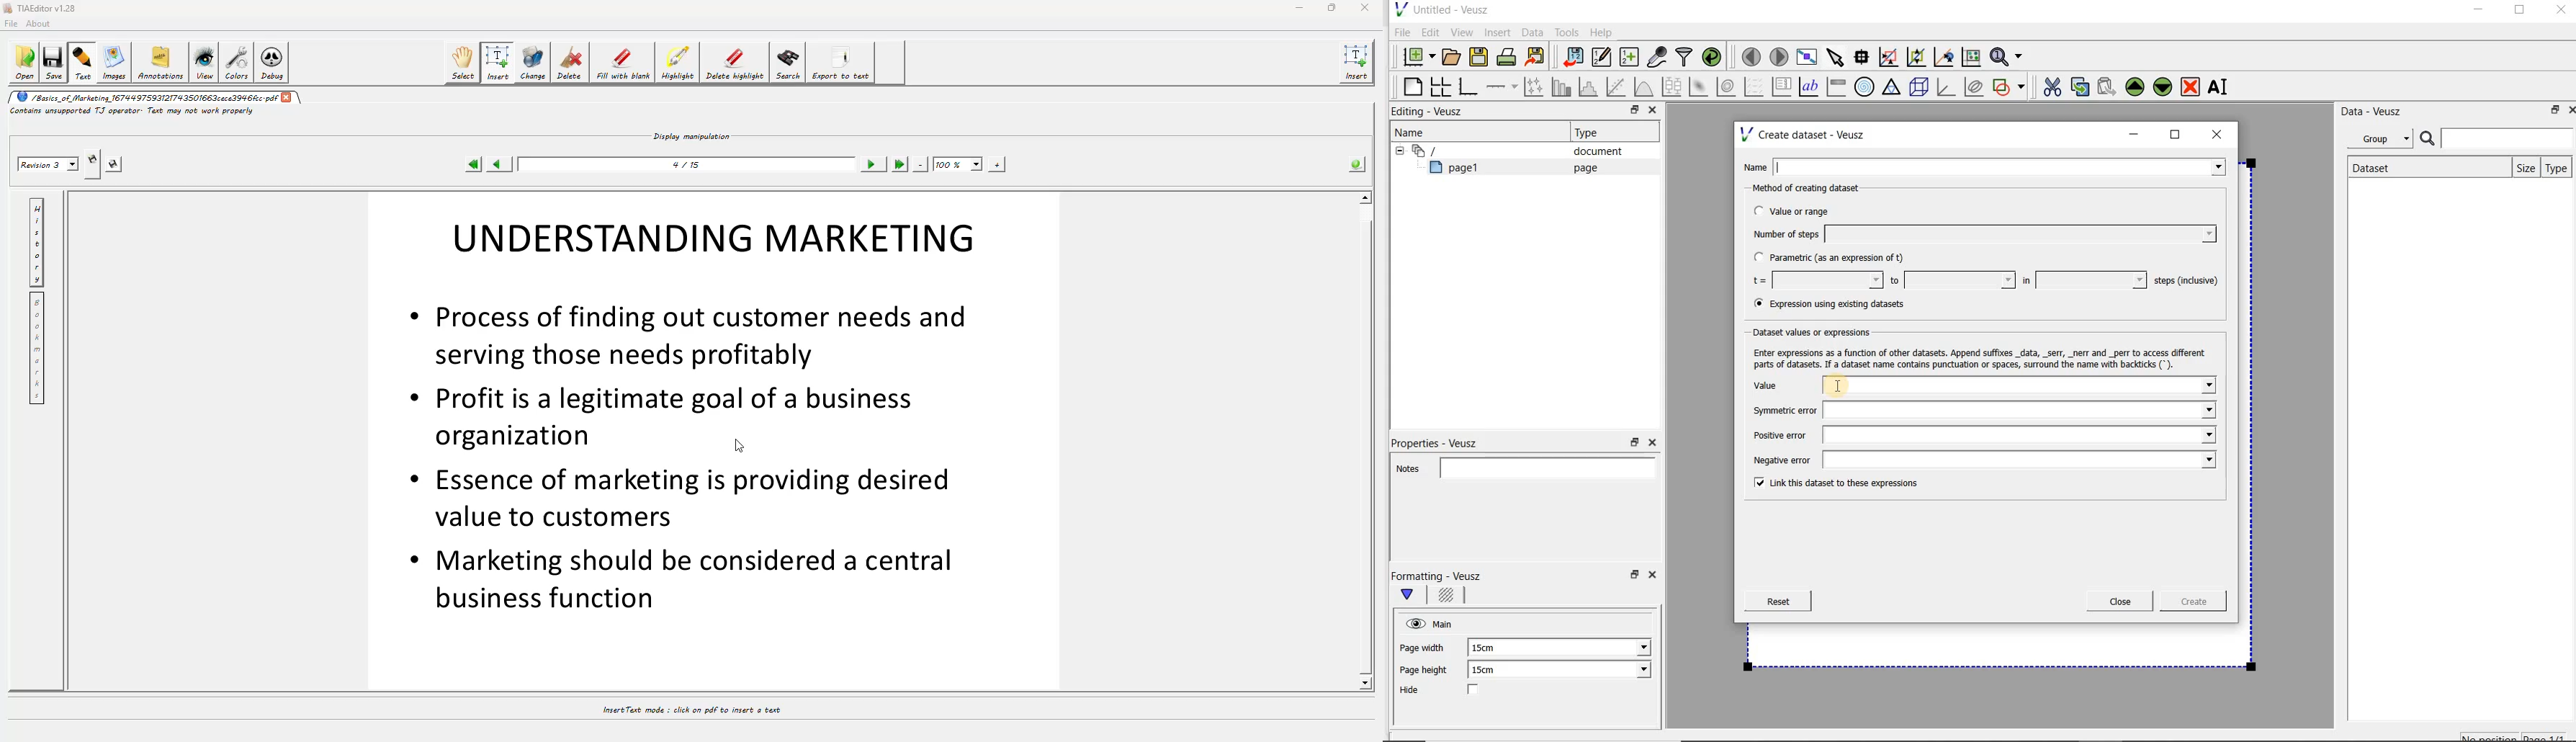 The image size is (2576, 756). What do you see at coordinates (874, 165) in the screenshot?
I see `next page` at bounding box center [874, 165].